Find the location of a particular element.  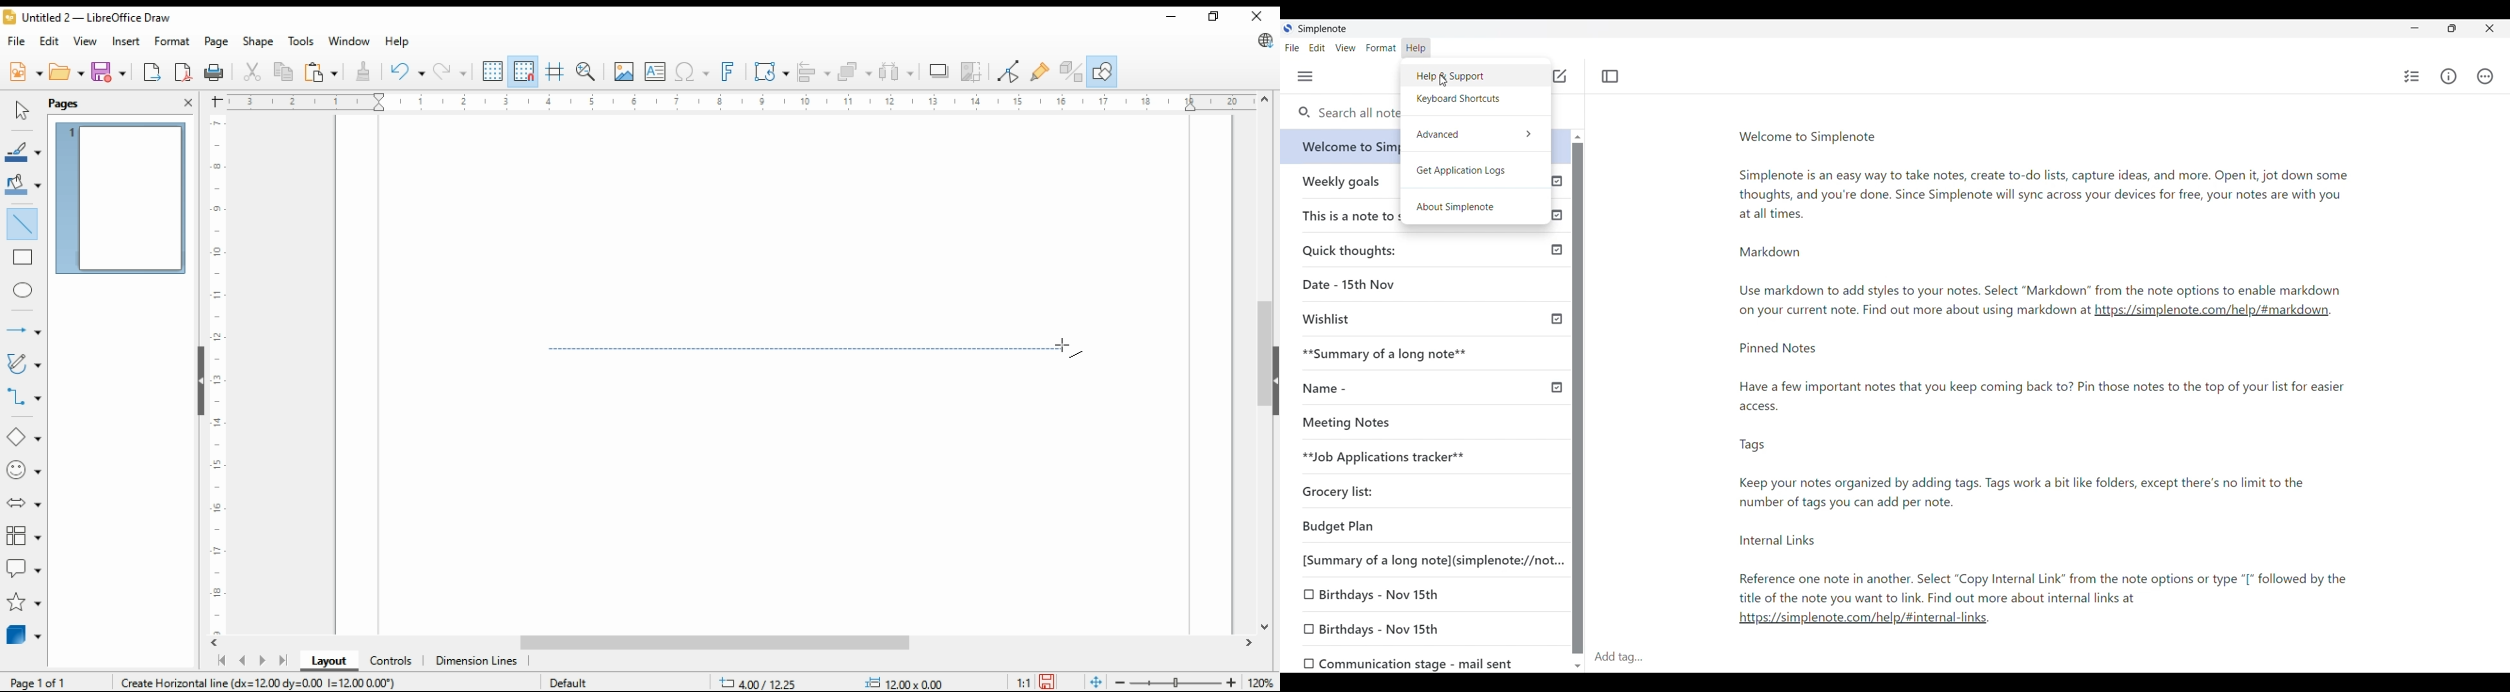

scroll bar is located at coordinates (740, 644).